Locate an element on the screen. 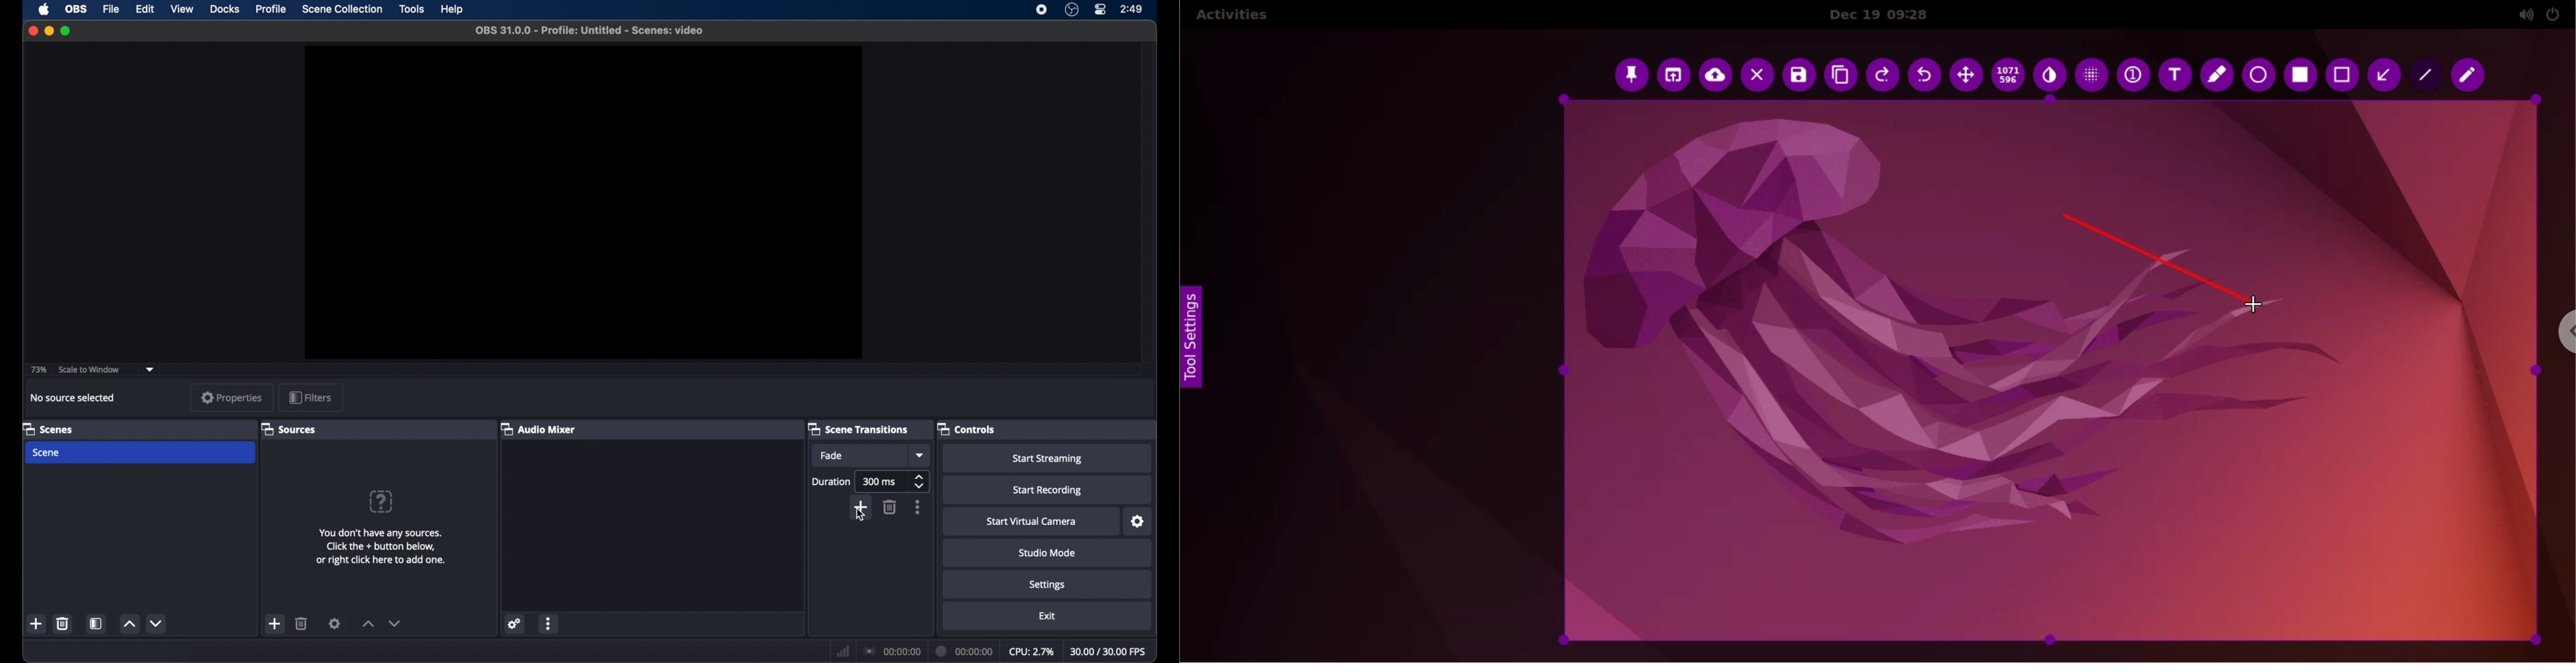 The width and height of the screenshot is (2576, 672). network is located at coordinates (842, 652).